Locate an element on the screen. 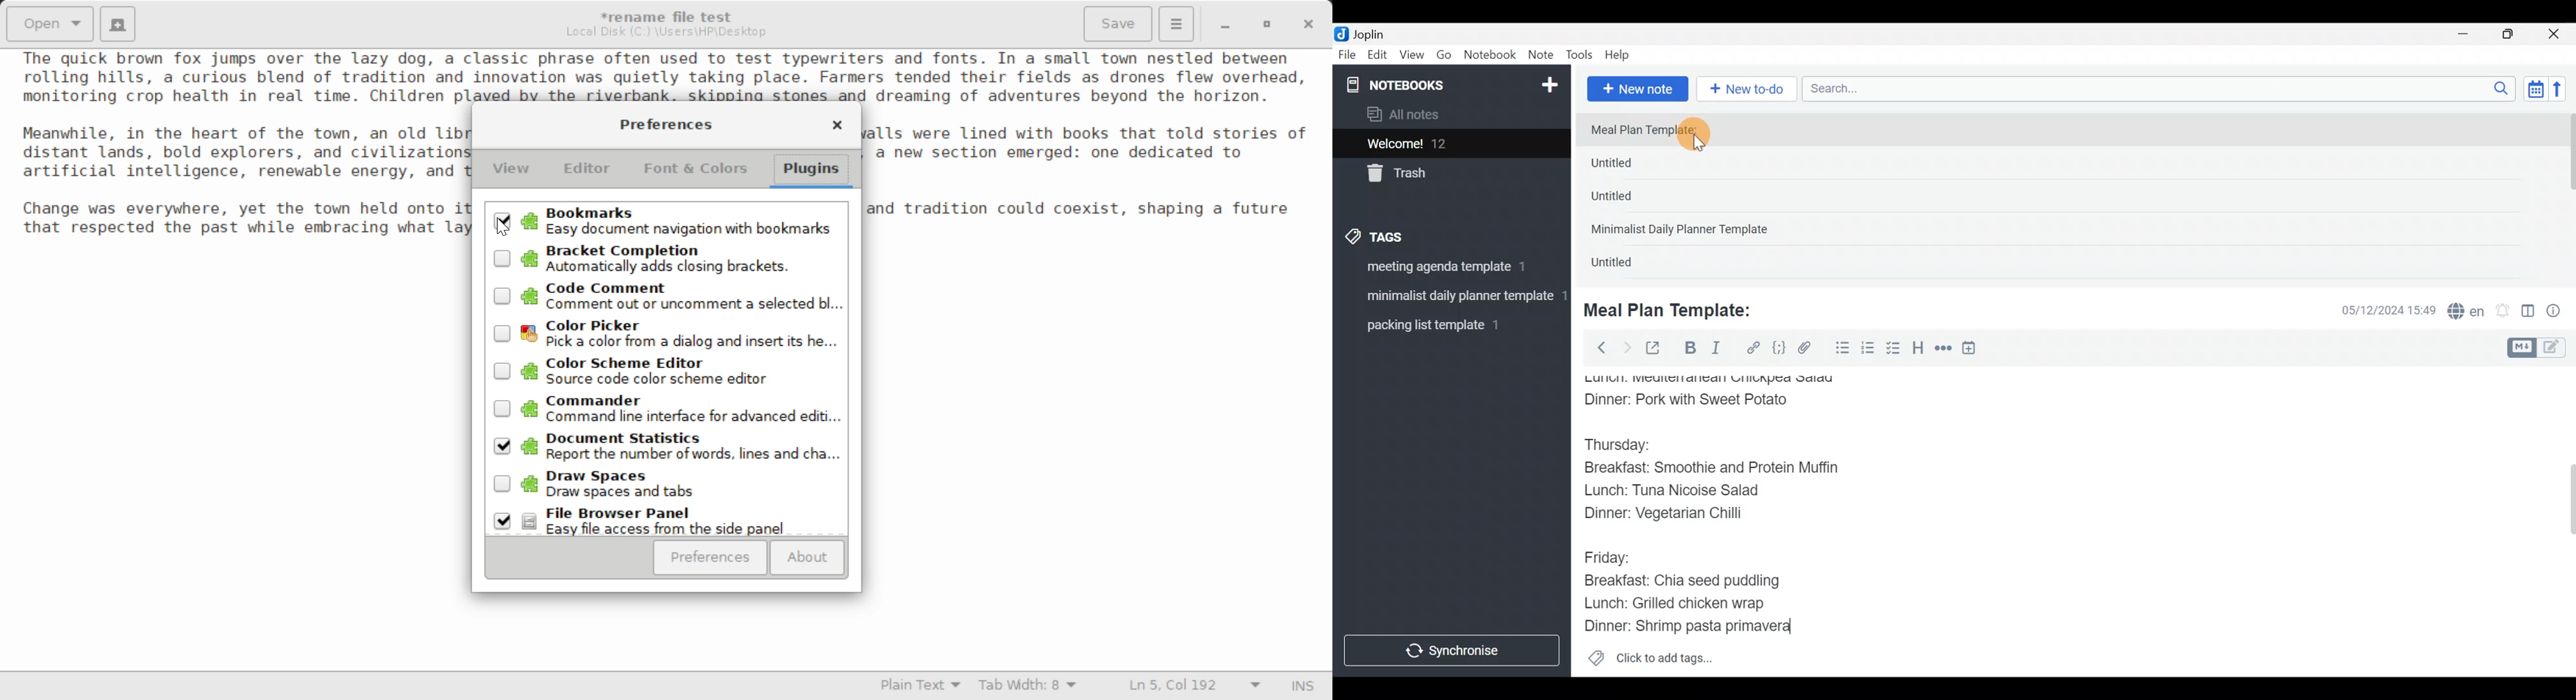 The height and width of the screenshot is (700, 2576). Tag 3 is located at coordinates (1447, 325).